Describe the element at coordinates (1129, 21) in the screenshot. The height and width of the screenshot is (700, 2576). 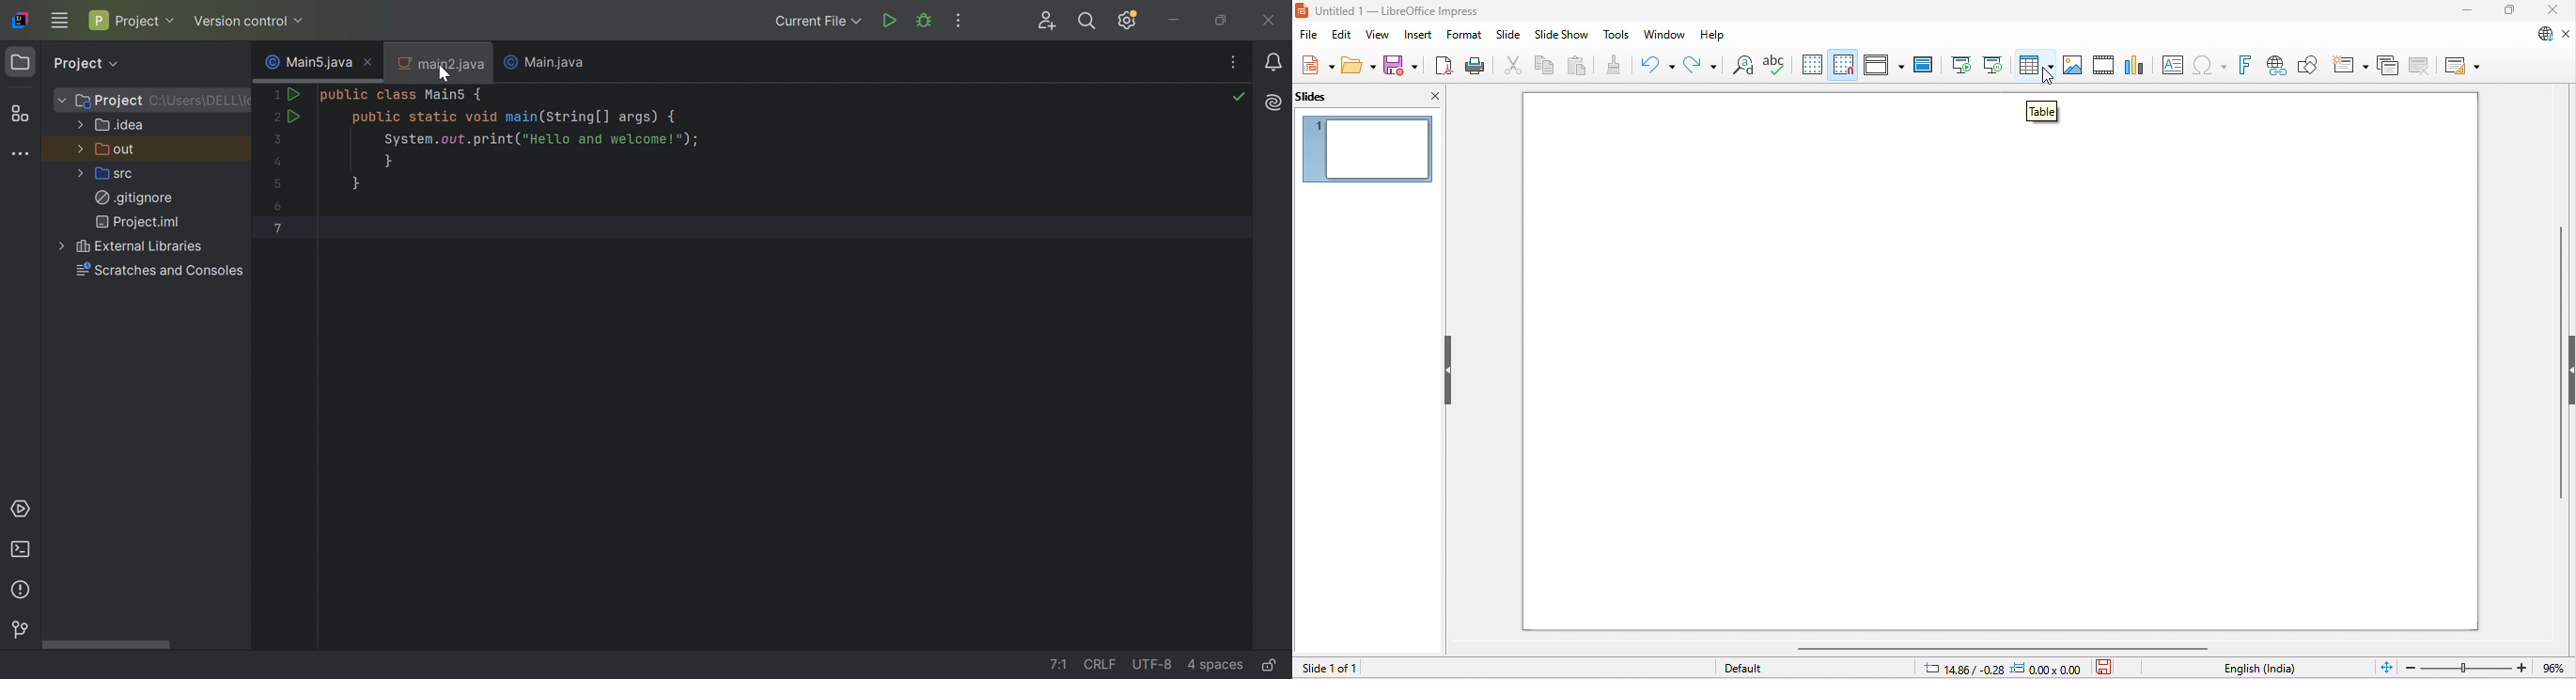
I see `Updates available. IDE and Project Settings` at that location.